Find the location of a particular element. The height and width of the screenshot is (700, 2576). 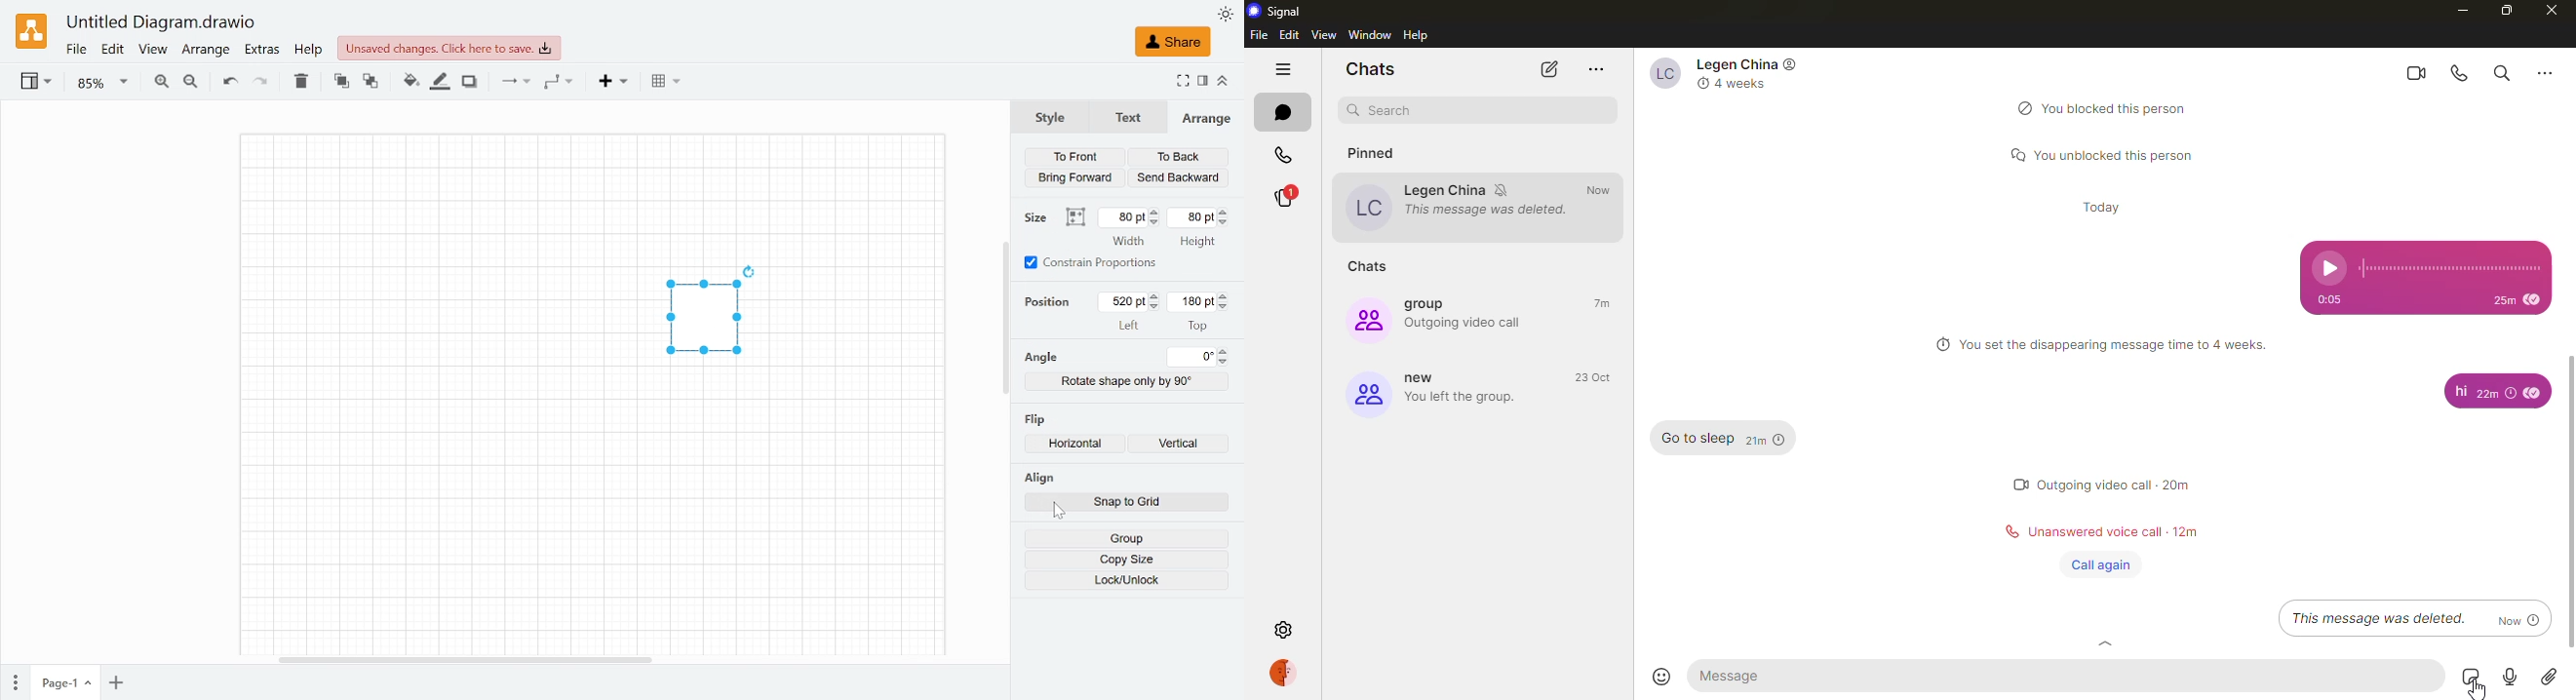

Table is located at coordinates (666, 83).